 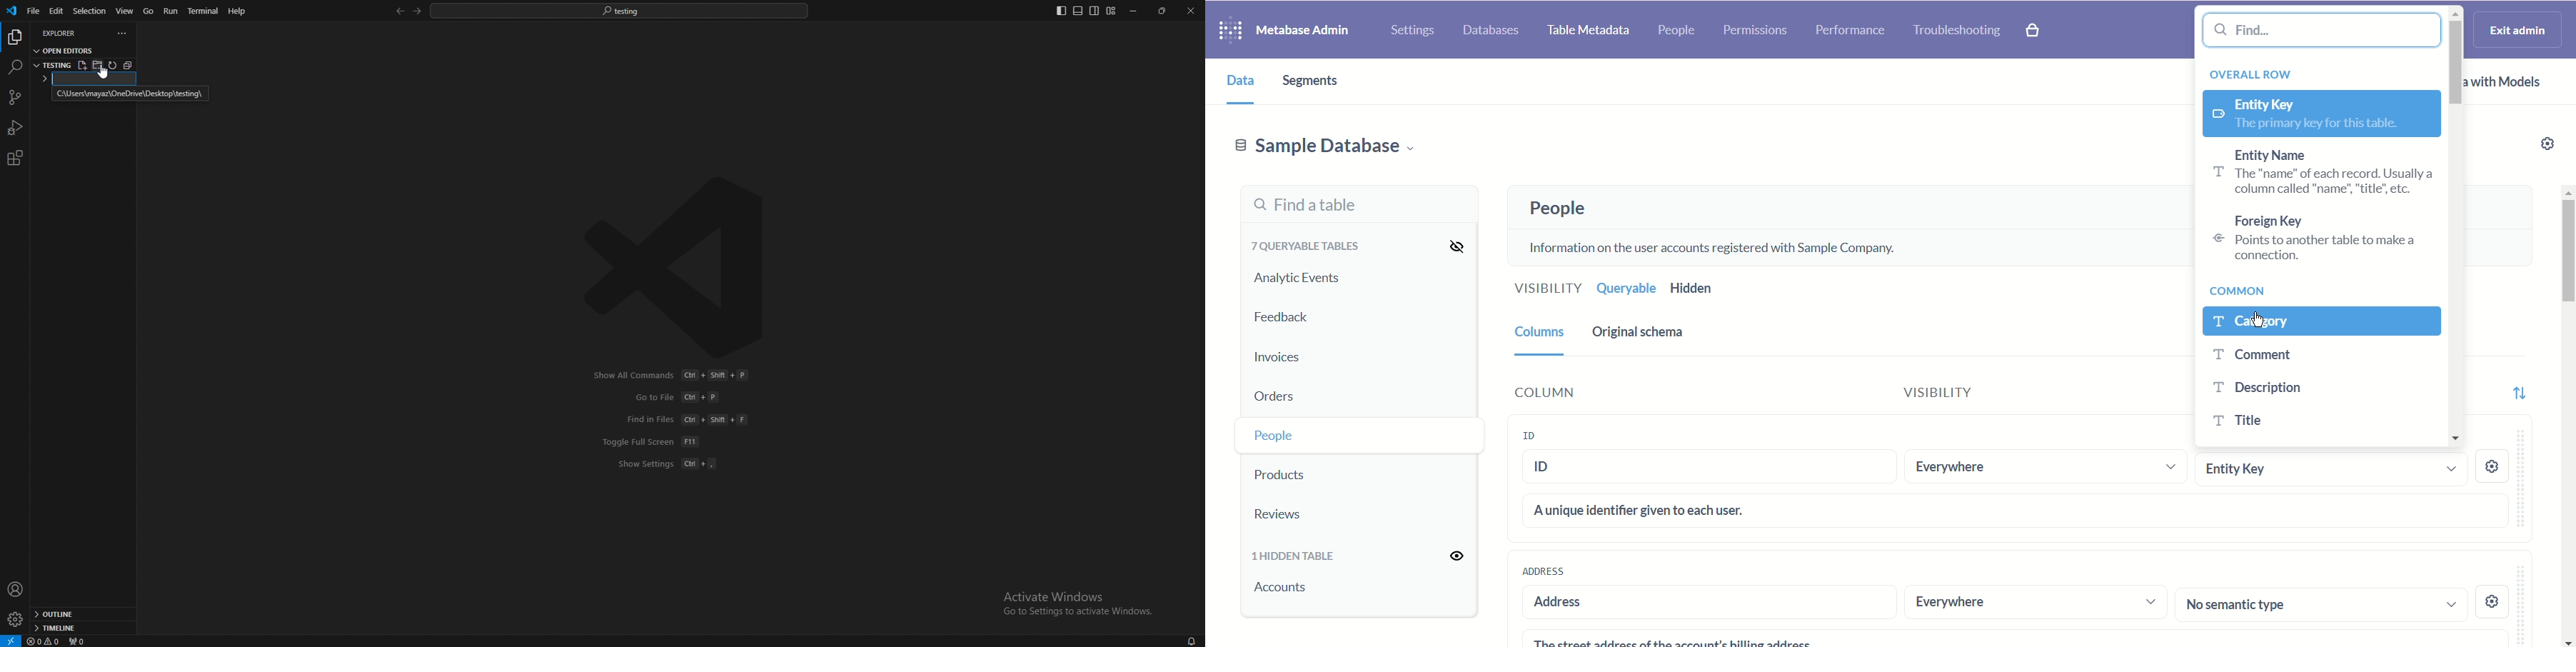 I want to click on id, so click(x=1711, y=469).